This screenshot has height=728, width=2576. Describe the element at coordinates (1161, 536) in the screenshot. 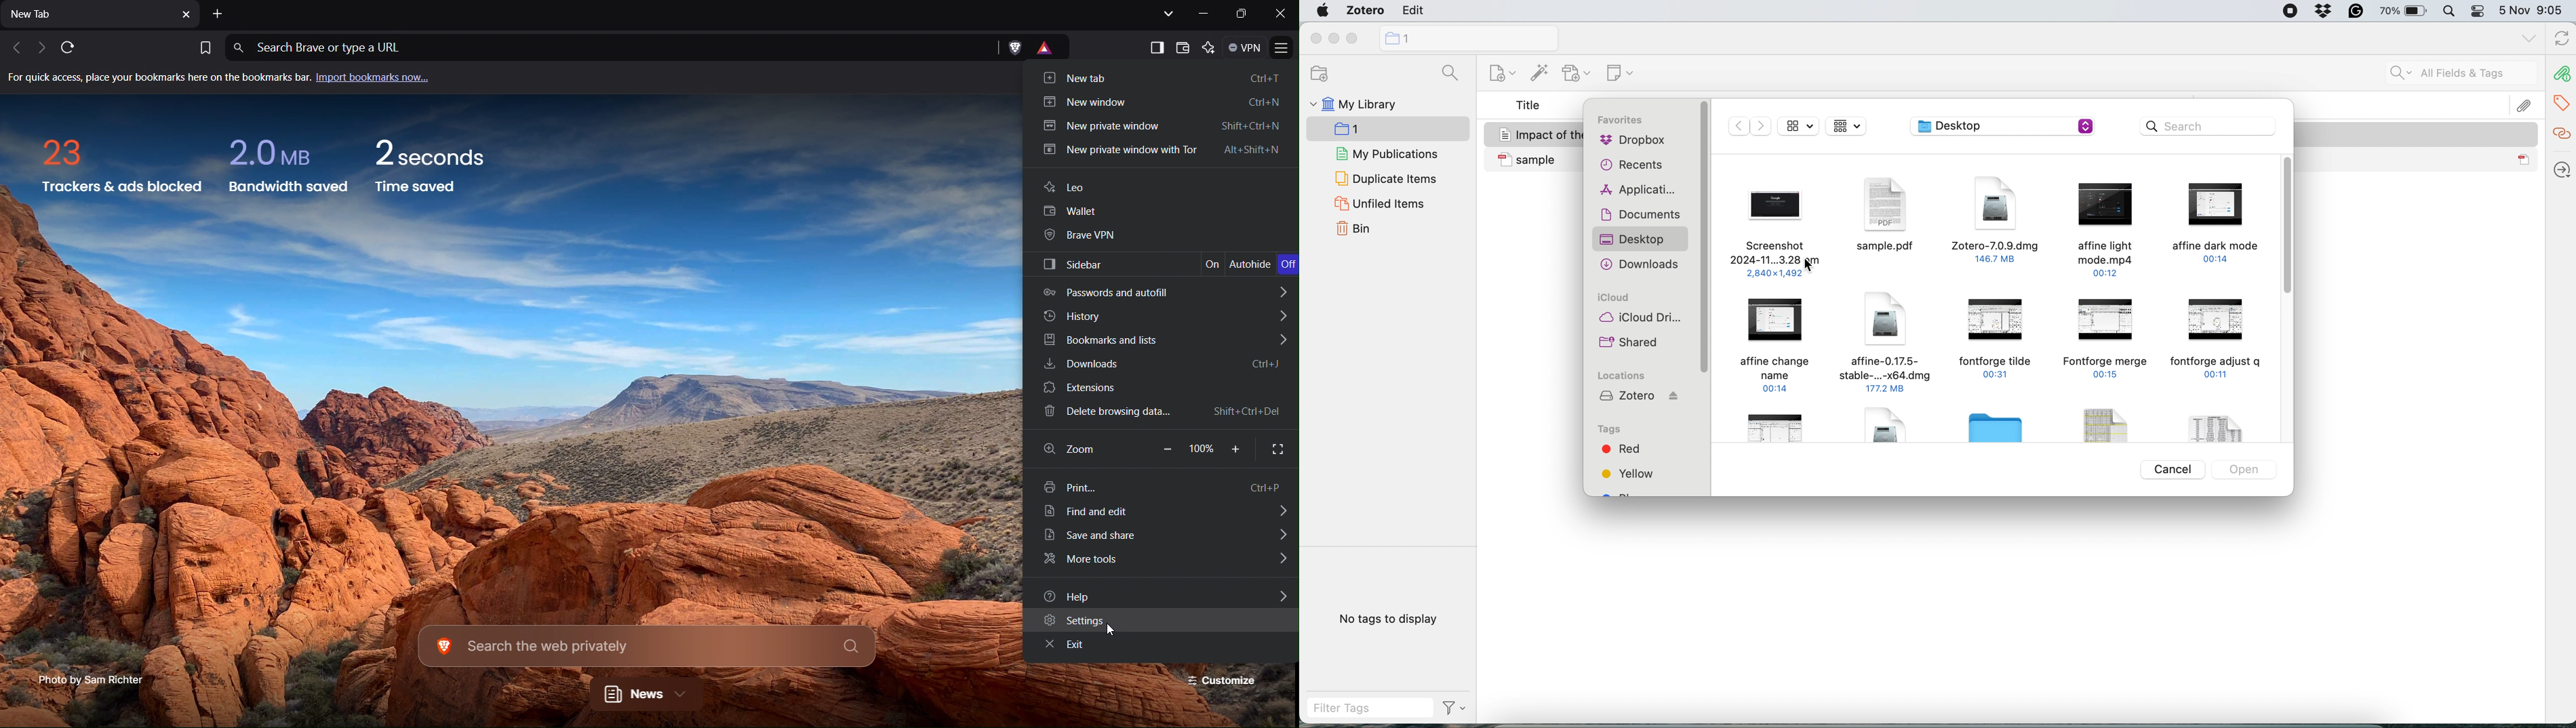

I see `Save and share` at that location.